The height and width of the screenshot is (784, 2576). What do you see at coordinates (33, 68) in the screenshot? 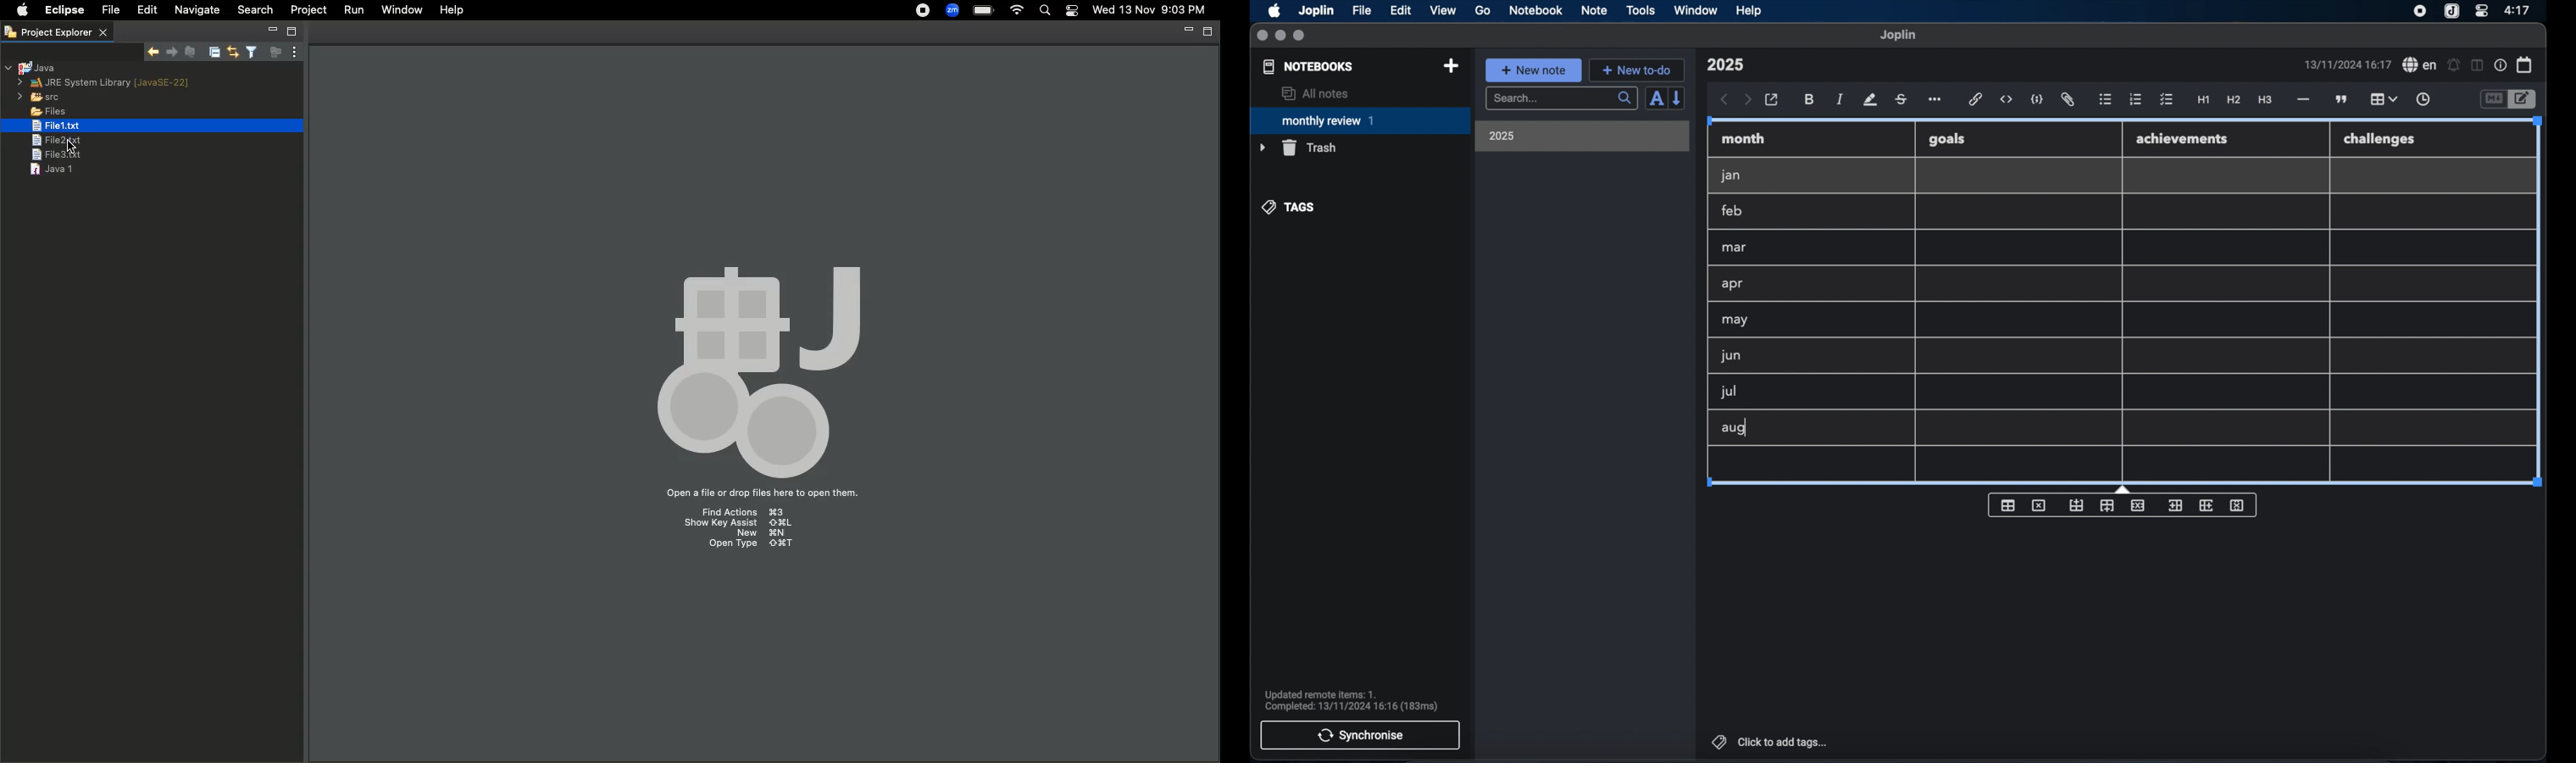
I see `Java` at bounding box center [33, 68].